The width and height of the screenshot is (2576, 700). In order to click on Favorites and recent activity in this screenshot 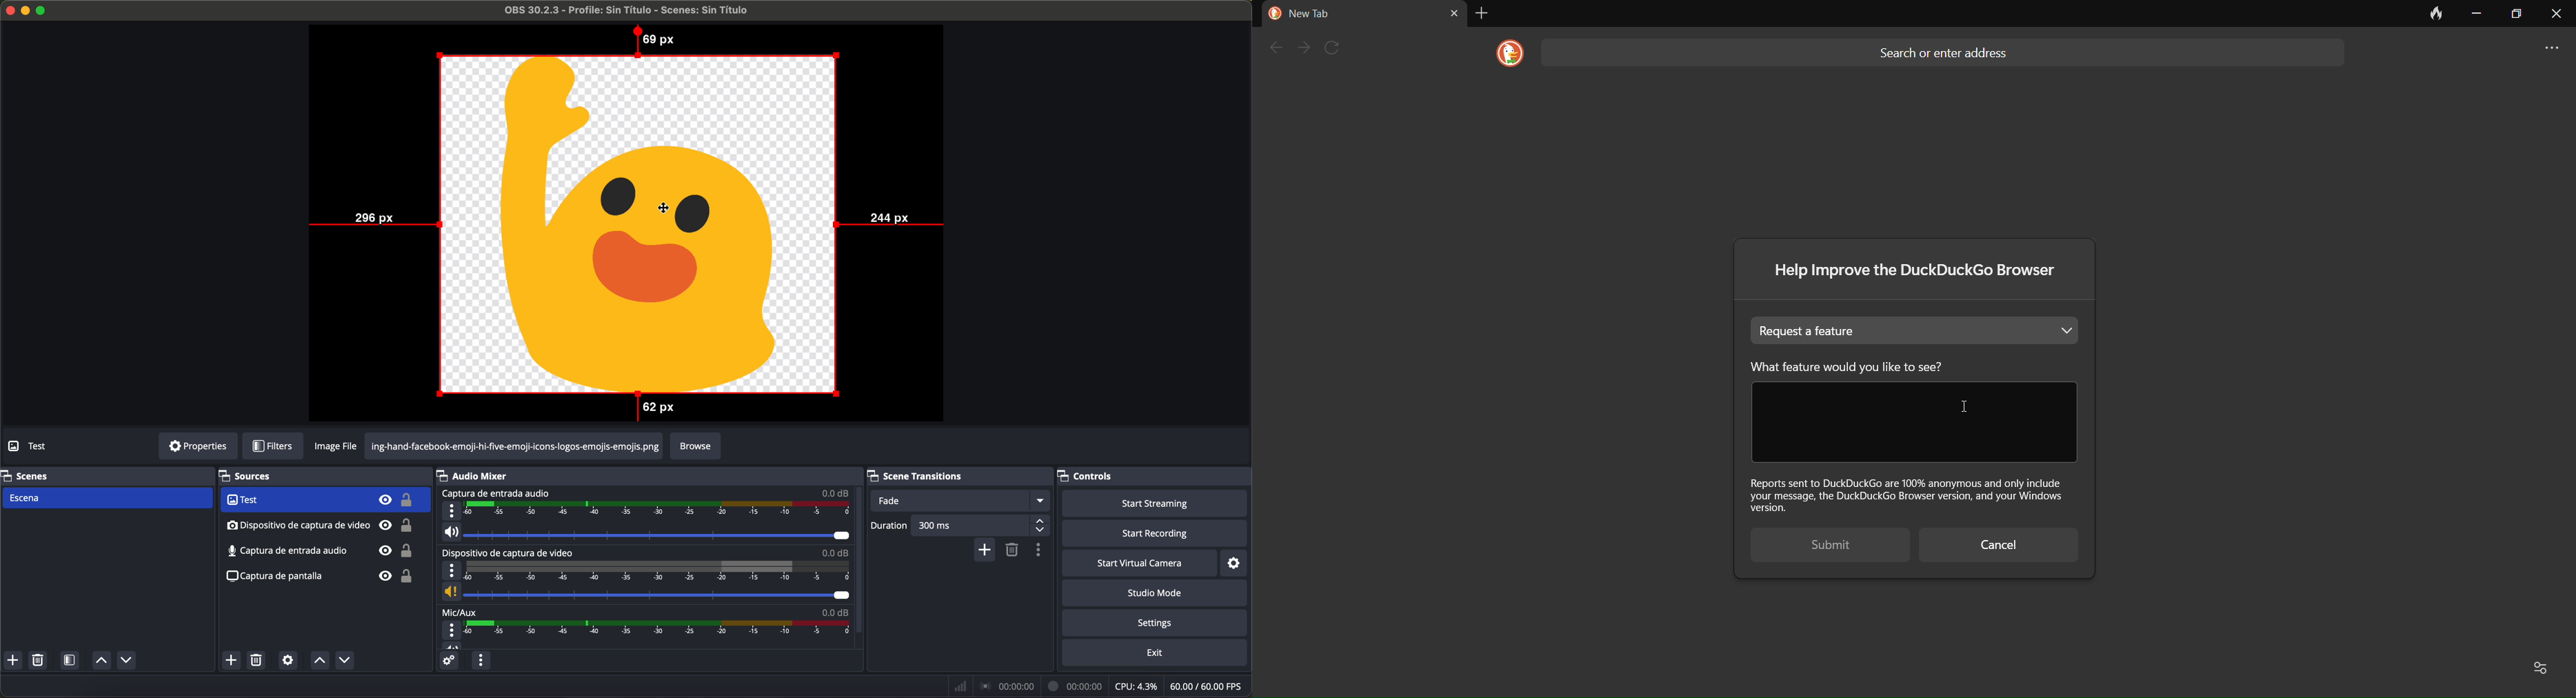, I will do `click(2543, 666)`.